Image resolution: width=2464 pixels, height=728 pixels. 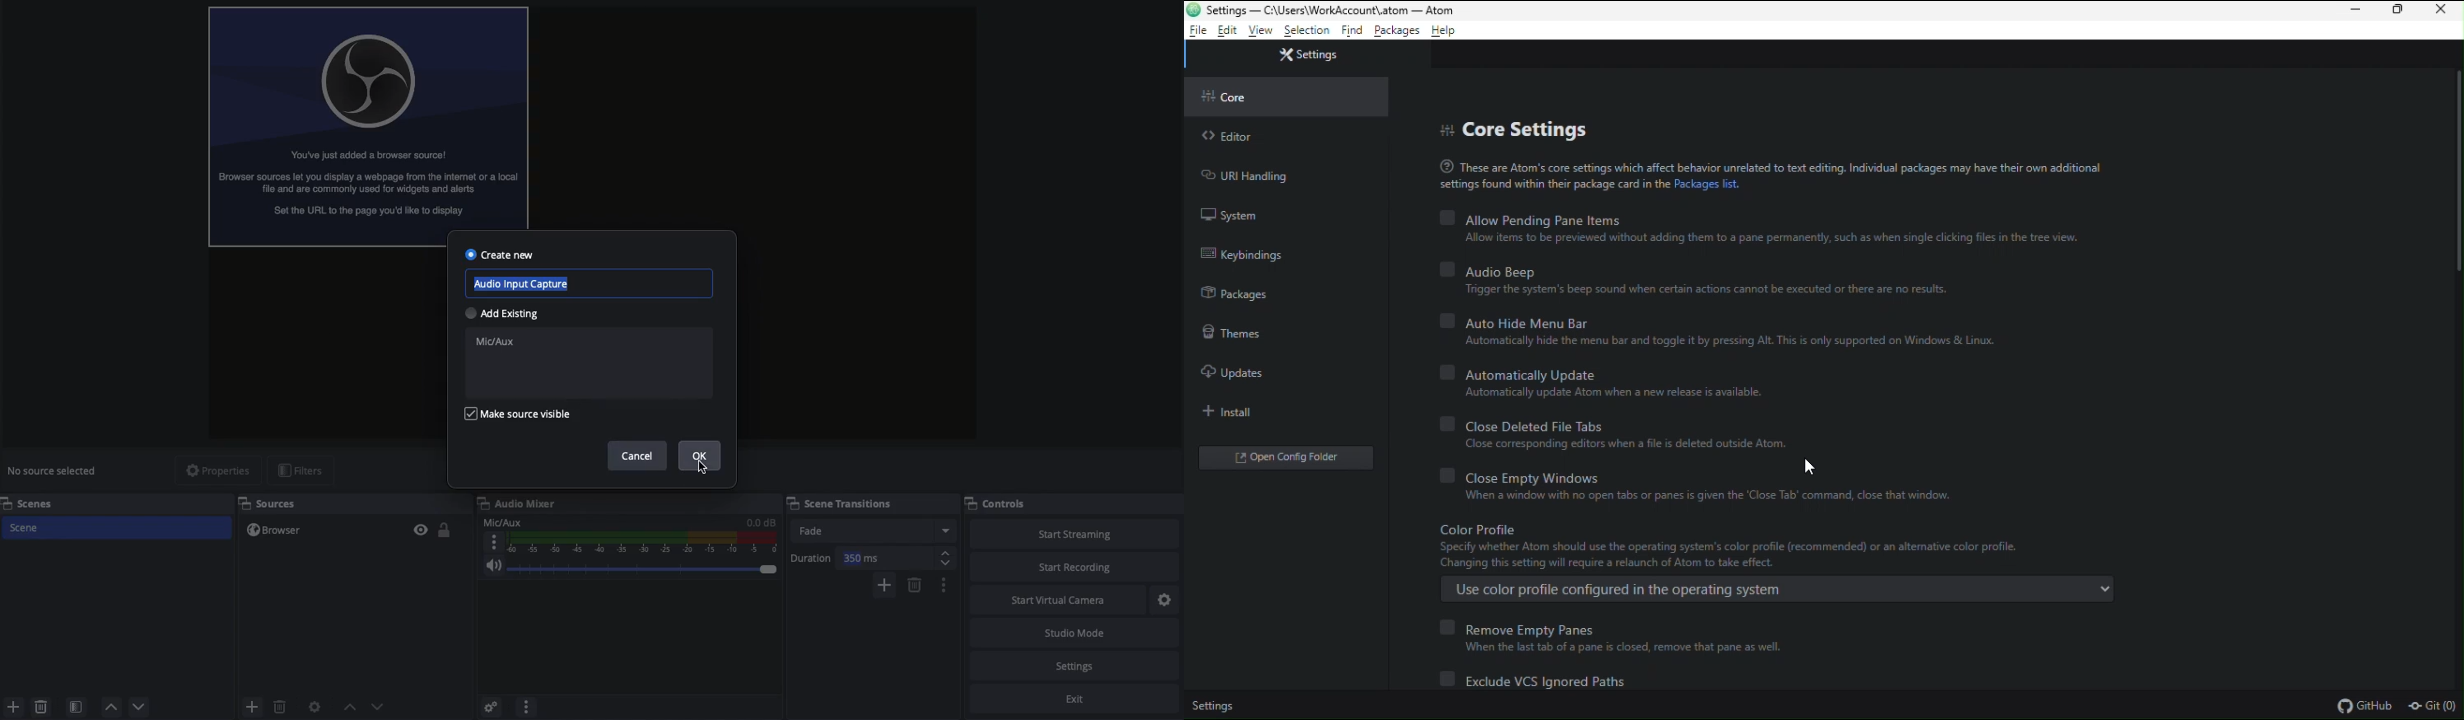 I want to click on Cursor, so click(x=708, y=469).